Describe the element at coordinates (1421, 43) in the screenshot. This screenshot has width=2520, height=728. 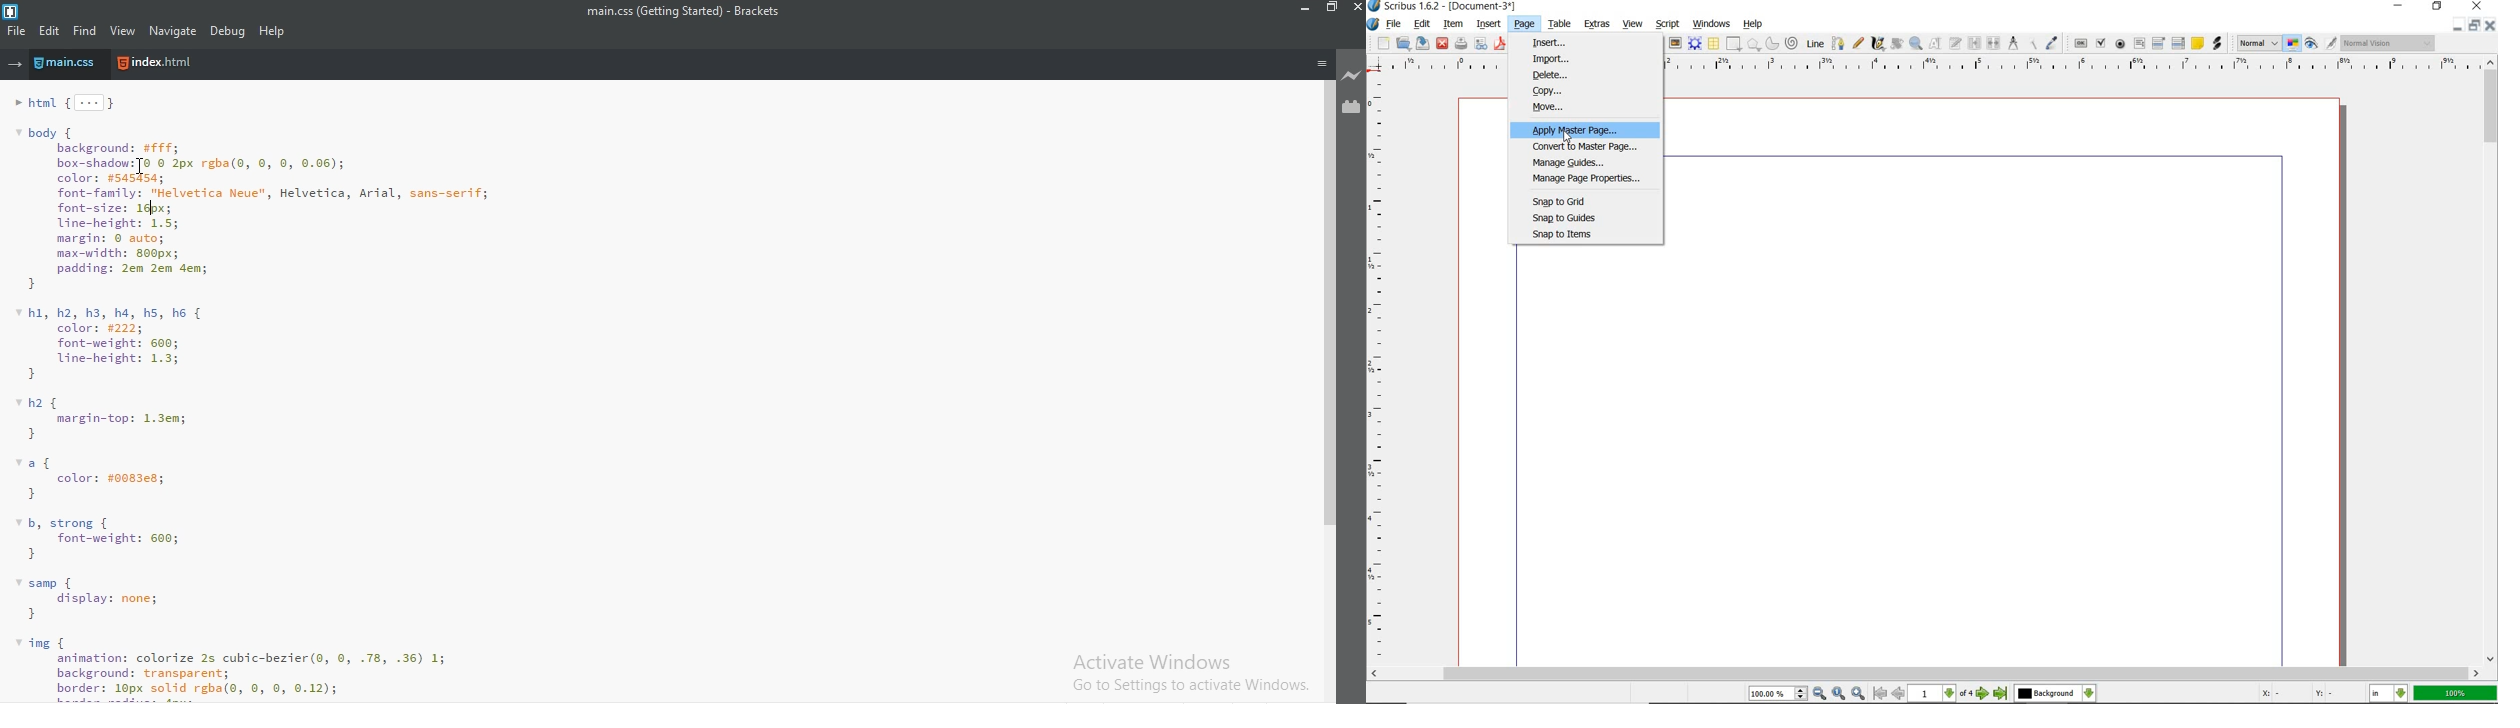
I see `save` at that location.